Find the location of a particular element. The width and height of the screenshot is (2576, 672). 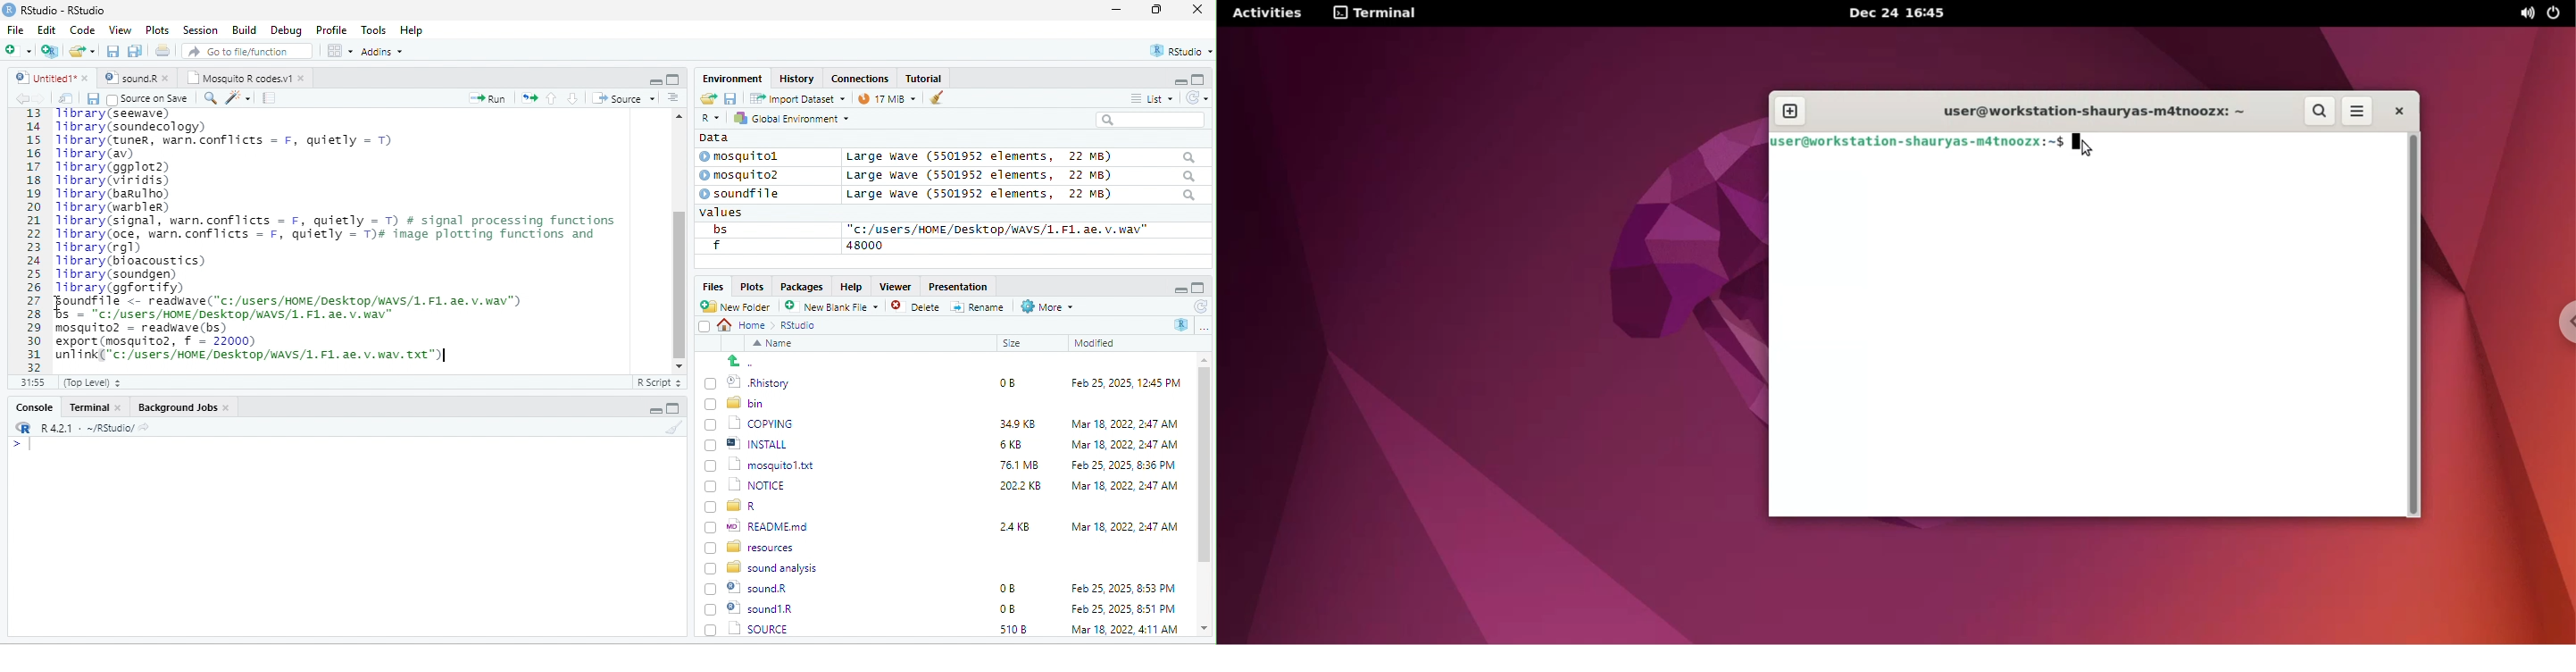

bs is located at coordinates (717, 229).